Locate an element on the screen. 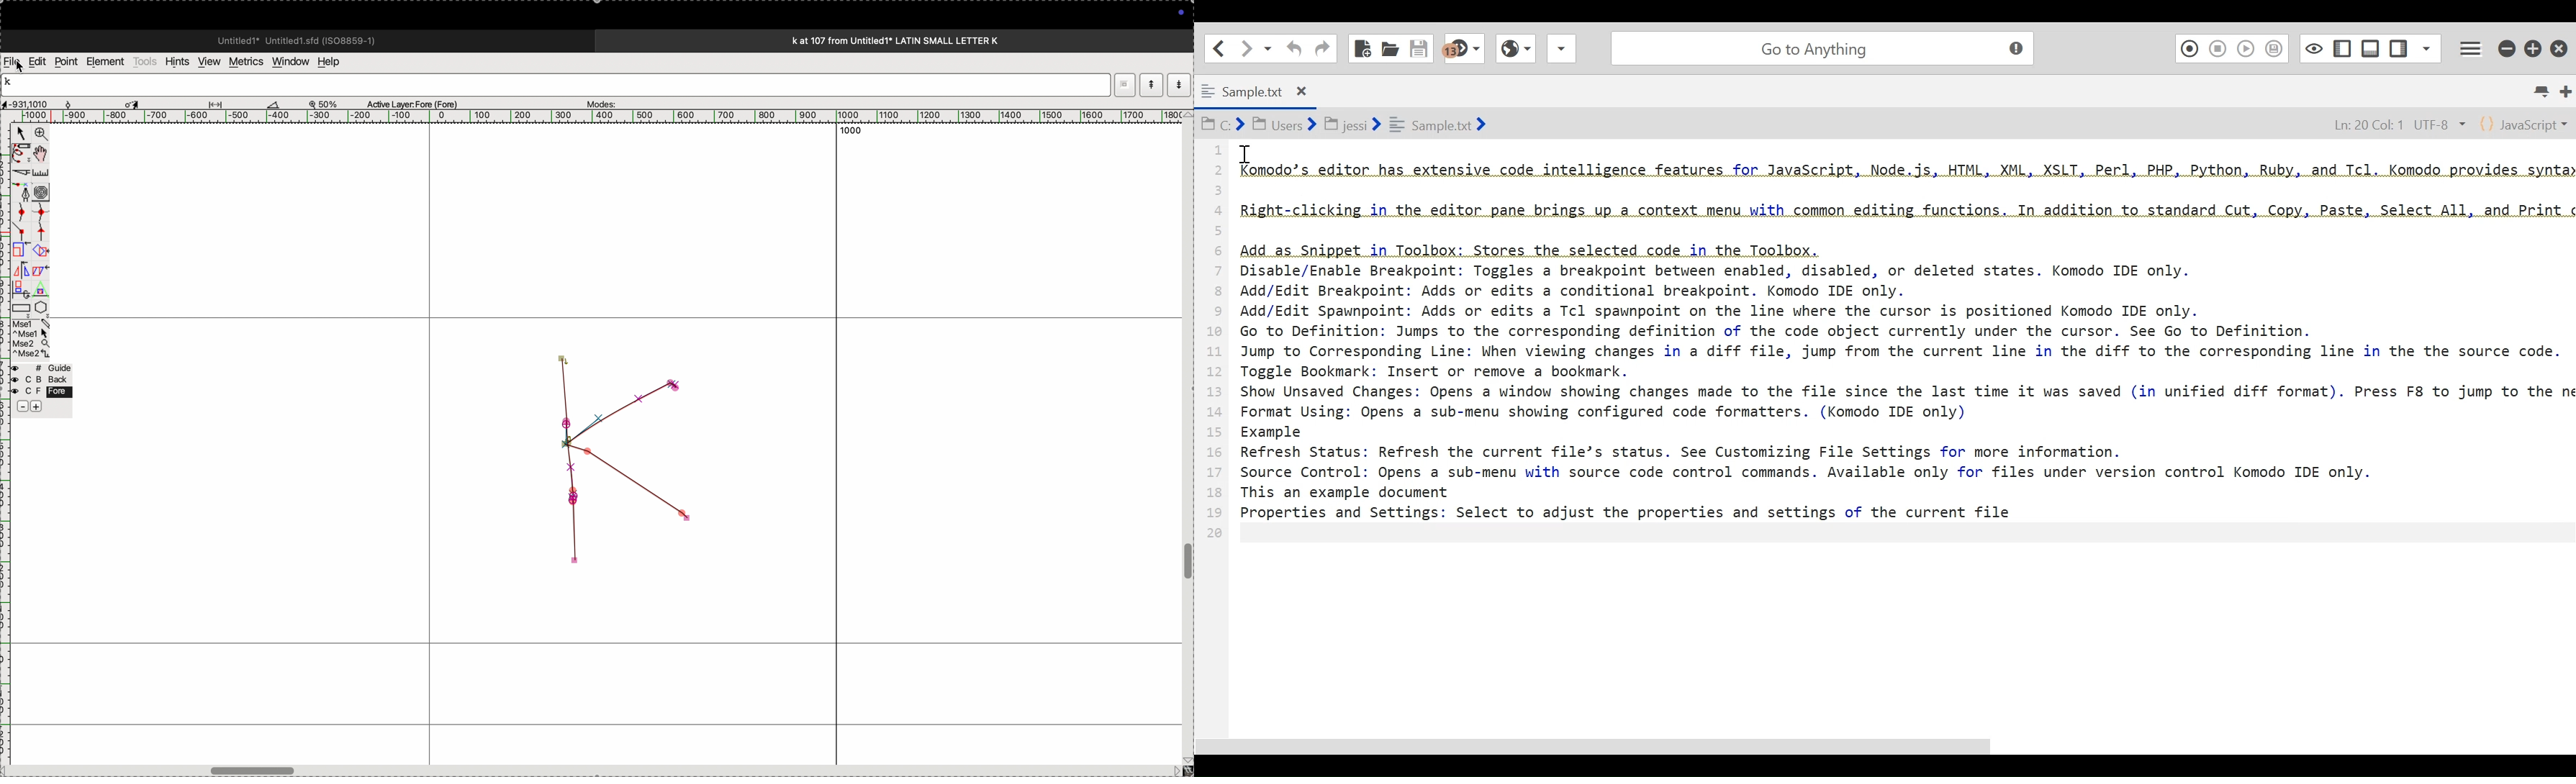 The height and width of the screenshot is (784, 2576). hints is located at coordinates (175, 61).